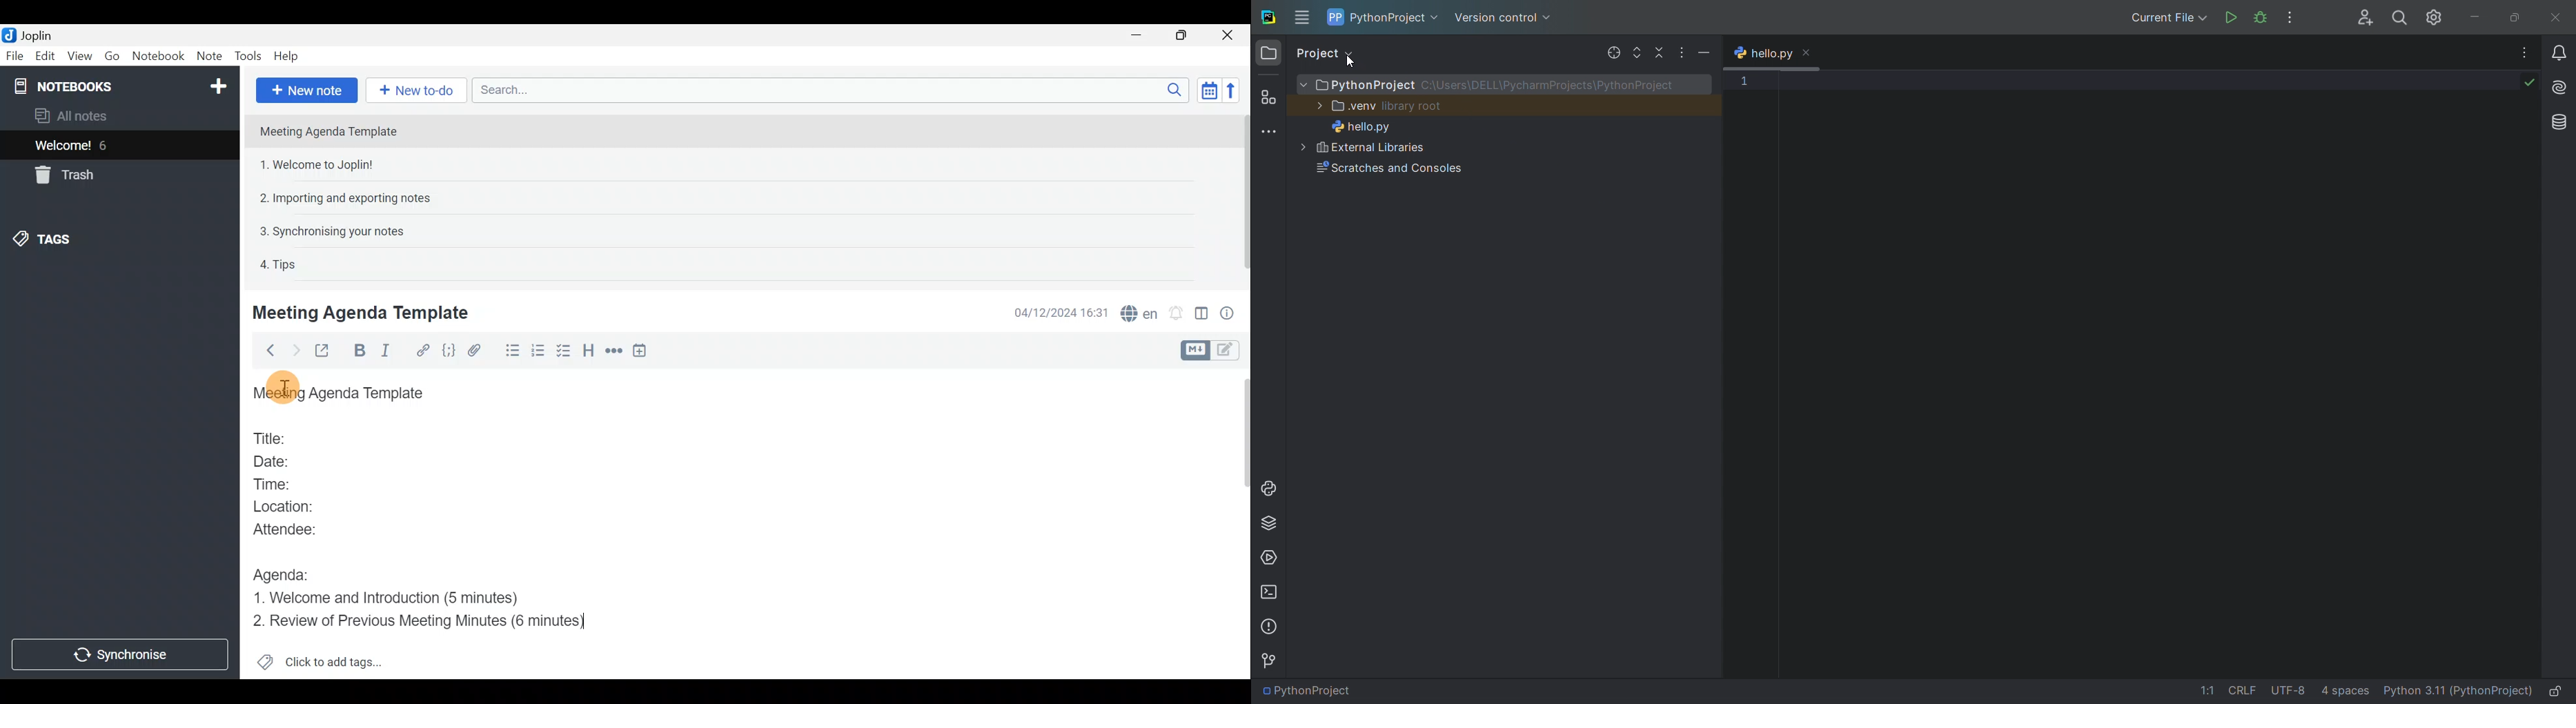  Describe the element at coordinates (64, 147) in the screenshot. I see `Welcome!` at that location.